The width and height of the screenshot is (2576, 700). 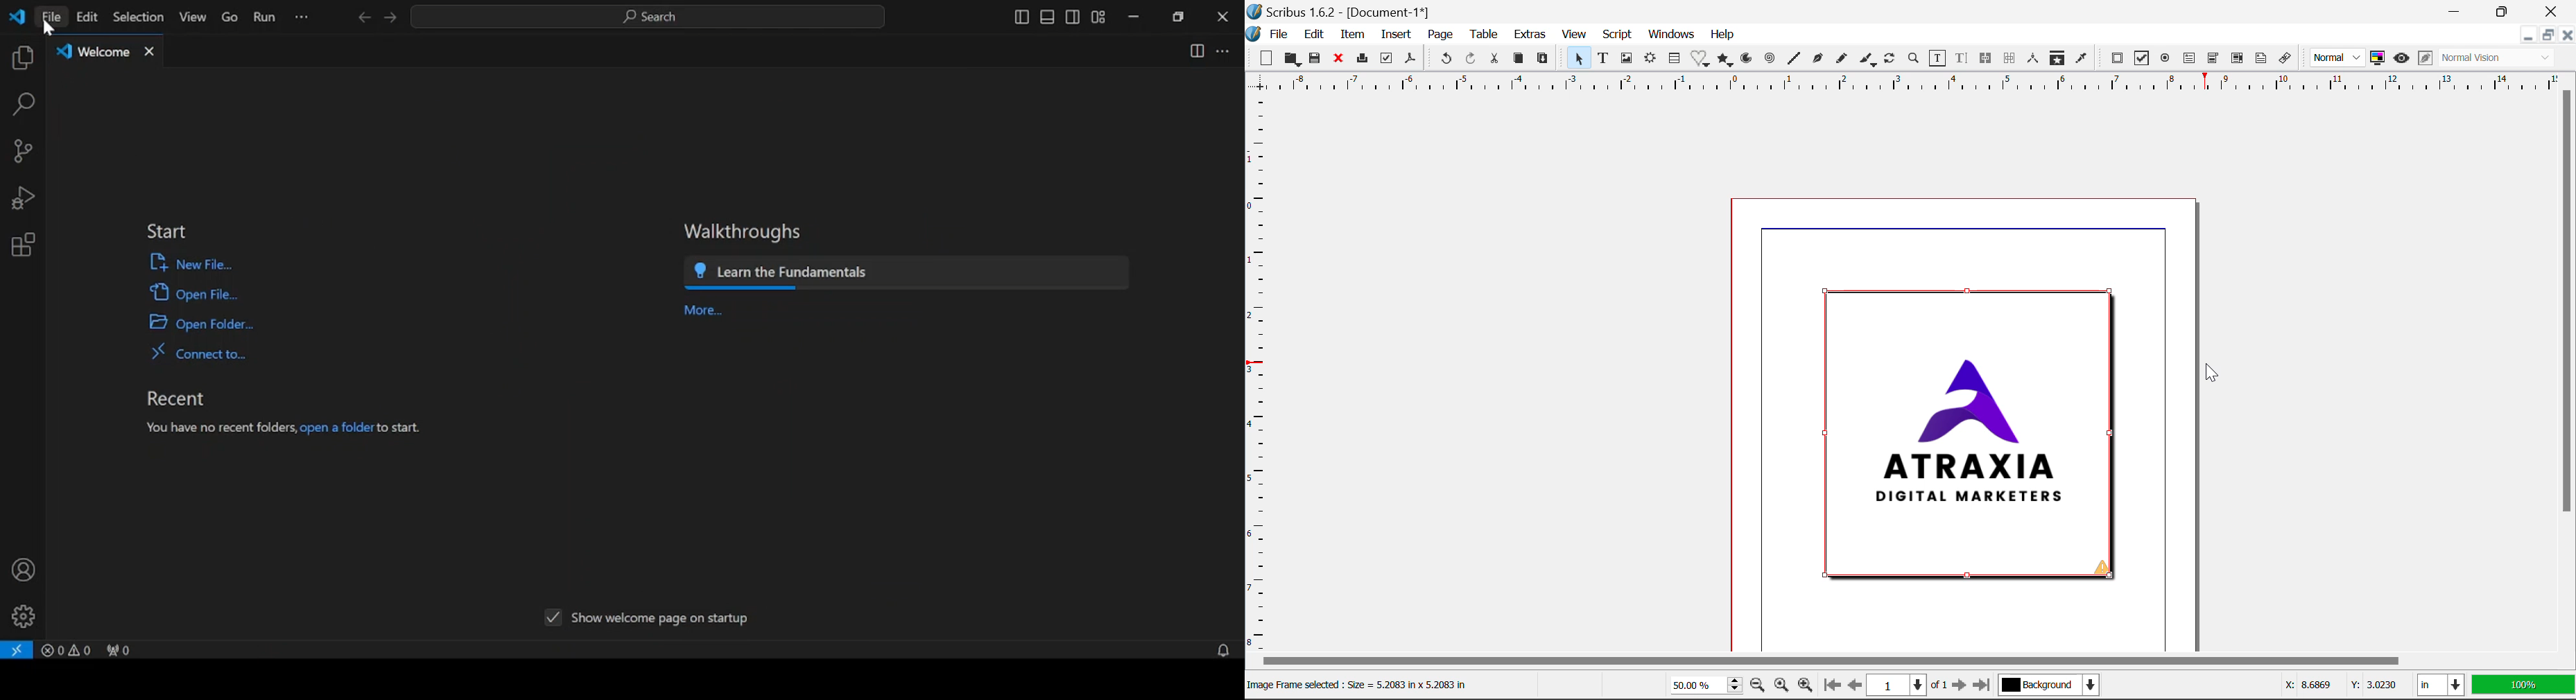 What do you see at coordinates (2525, 685) in the screenshot?
I see `100%` at bounding box center [2525, 685].